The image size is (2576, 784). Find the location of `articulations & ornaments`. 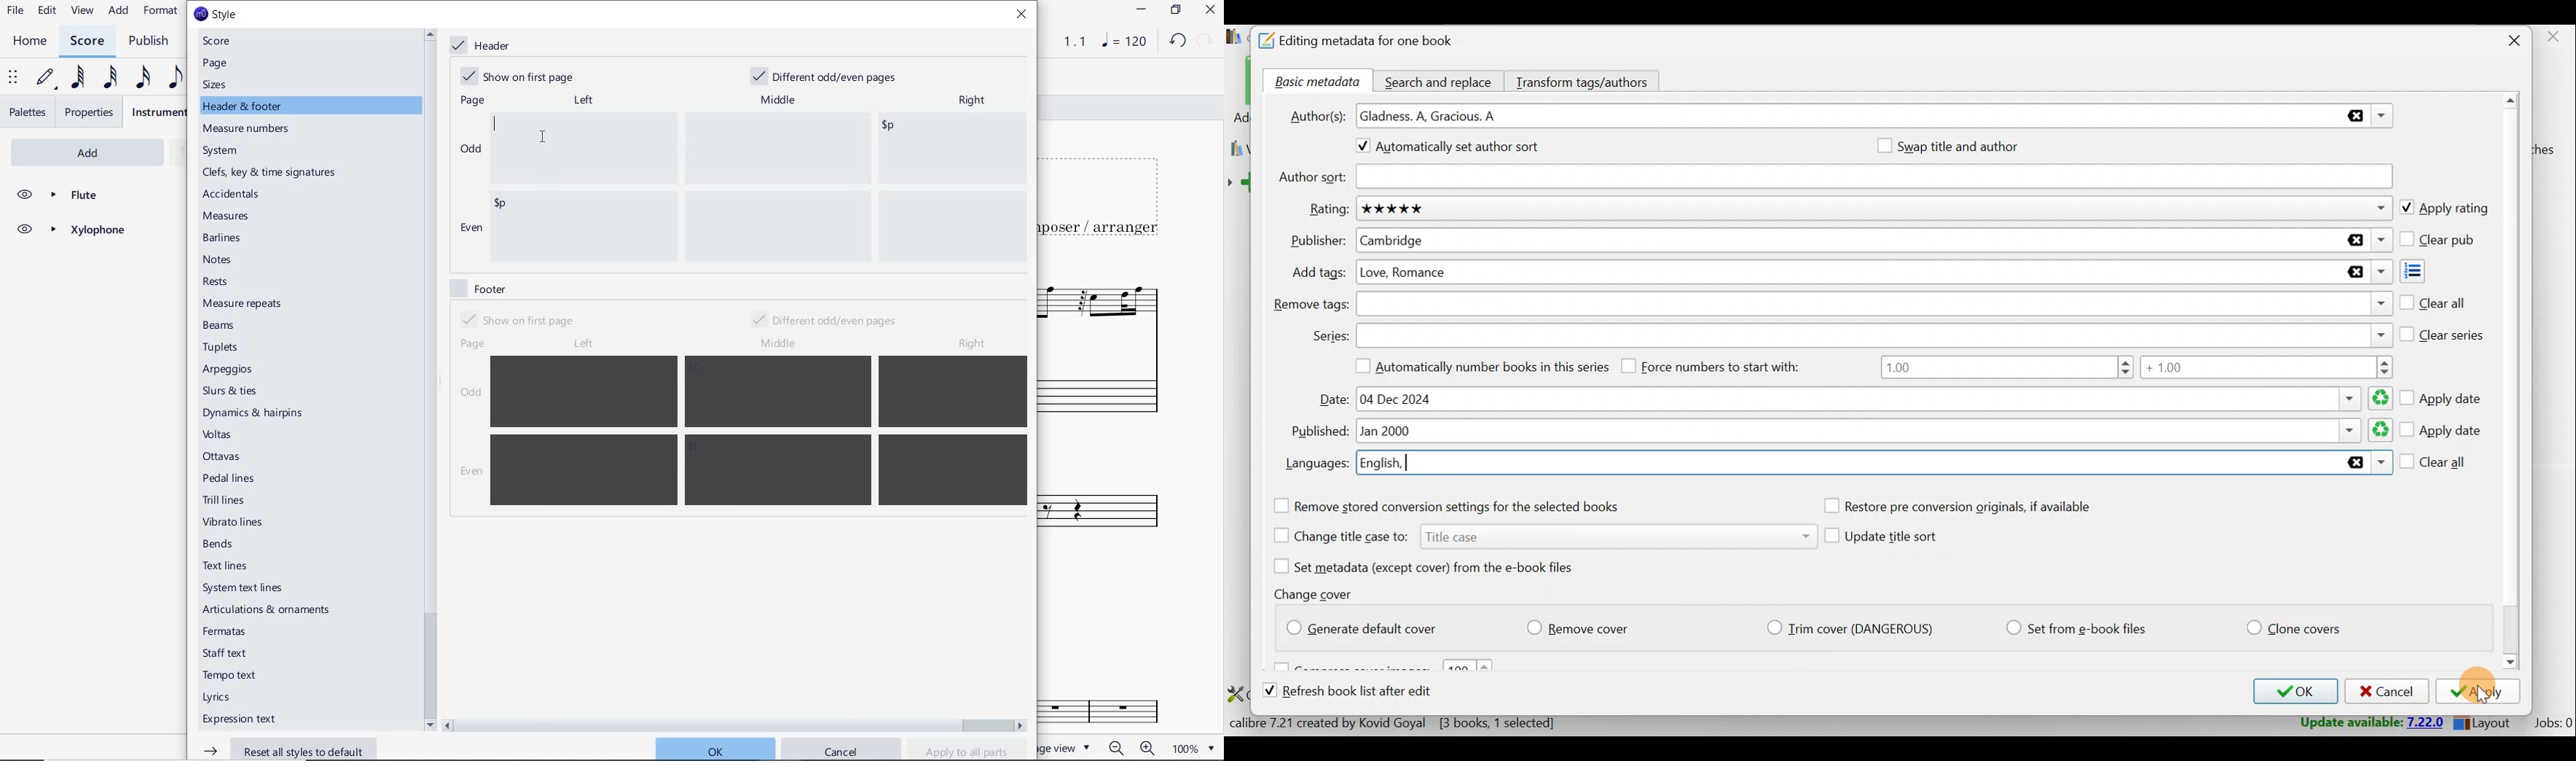

articulations & ornaments is located at coordinates (270, 611).